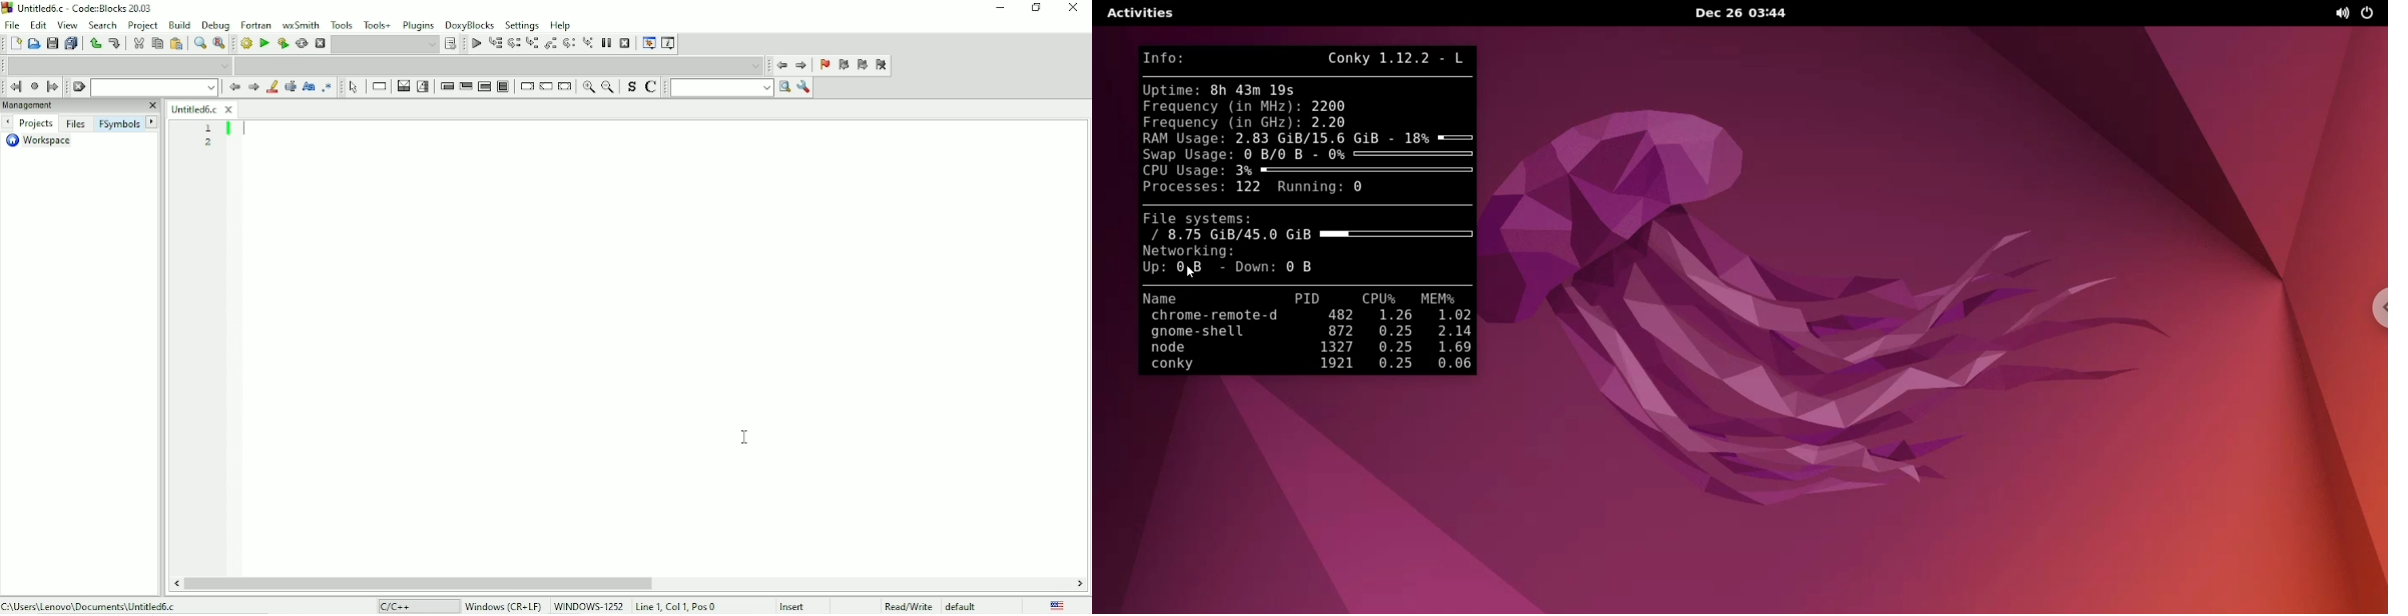 The width and height of the screenshot is (2408, 616). Describe the element at coordinates (1747, 13) in the screenshot. I see `Dec 26 03:44` at that location.